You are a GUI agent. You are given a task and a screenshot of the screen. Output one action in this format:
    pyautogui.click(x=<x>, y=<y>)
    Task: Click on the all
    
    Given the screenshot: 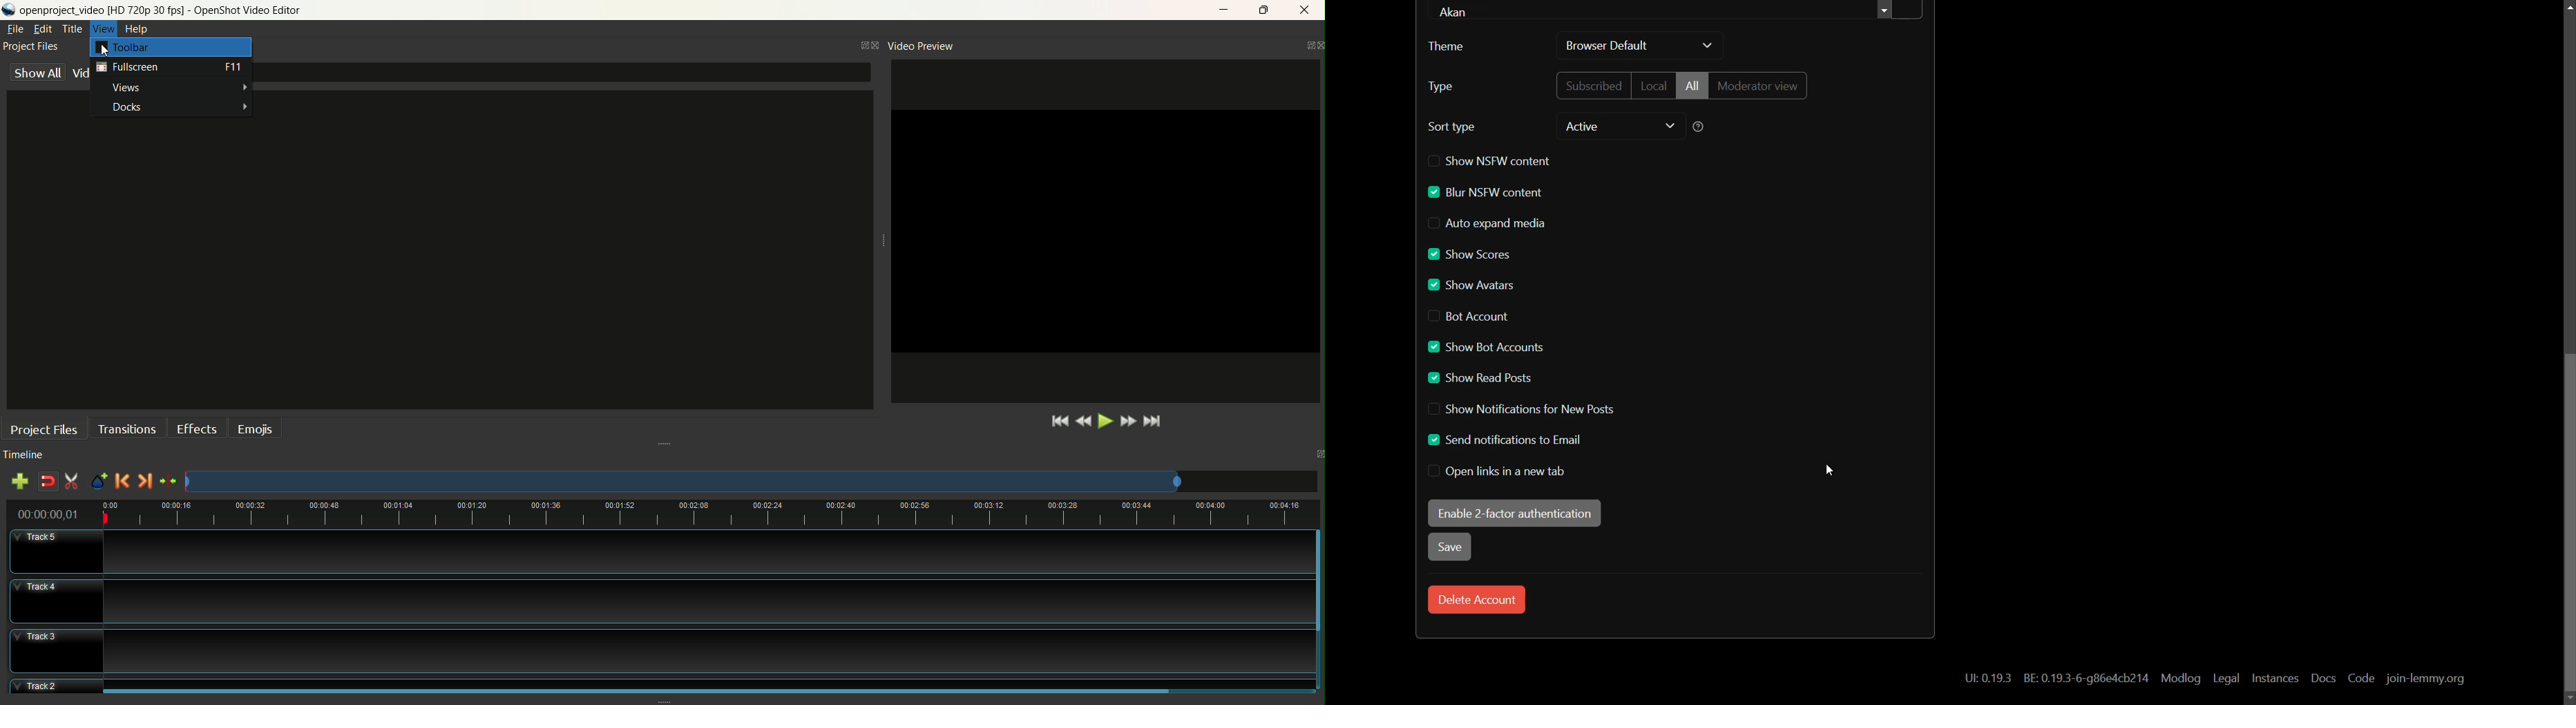 What is the action you would take?
    pyautogui.click(x=1692, y=86)
    